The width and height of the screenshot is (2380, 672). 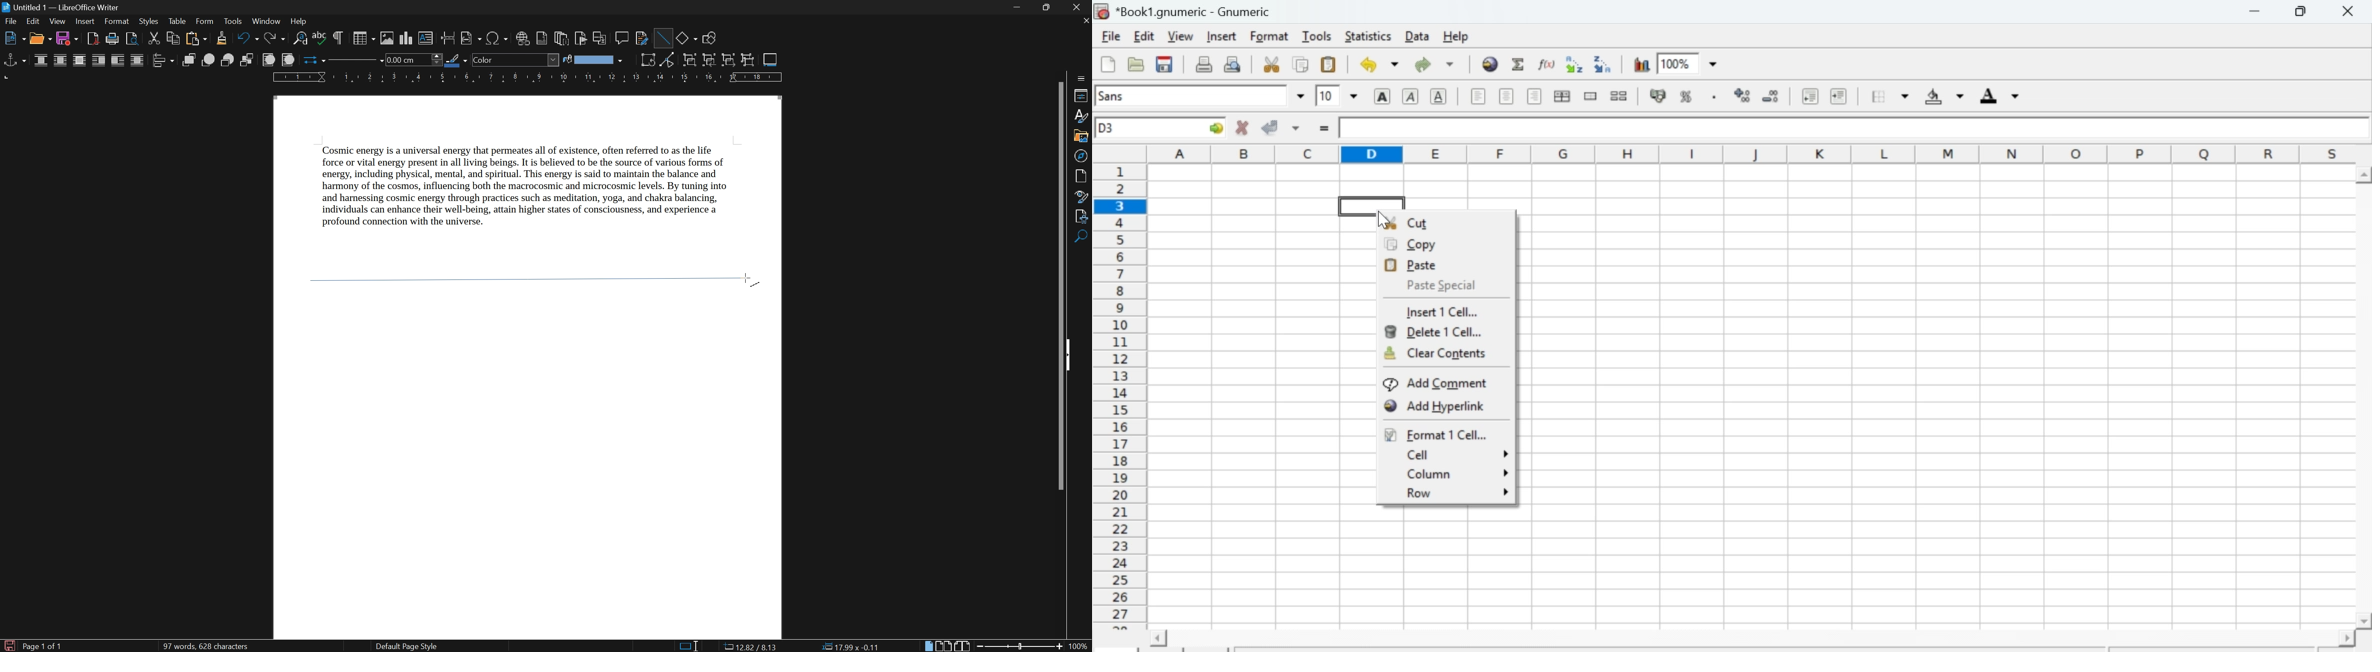 I want to click on Sort descending, so click(x=1604, y=66).